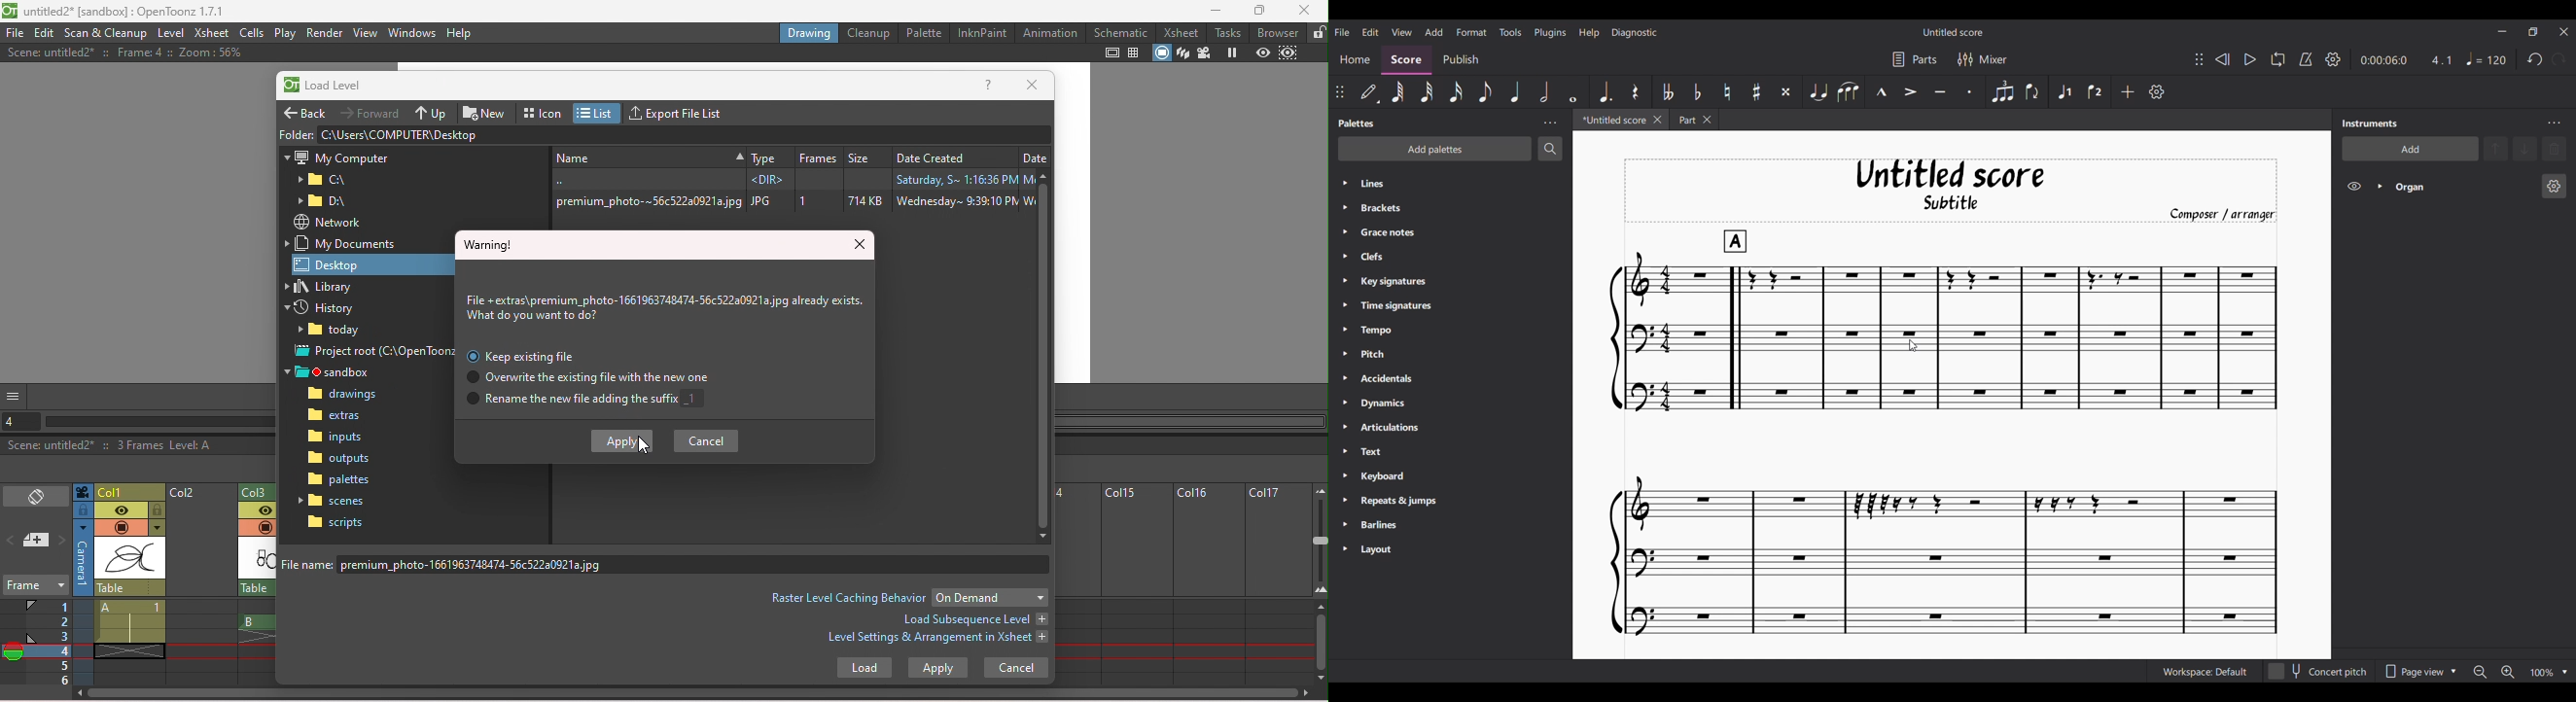 The width and height of the screenshot is (2576, 728). What do you see at coordinates (1635, 32) in the screenshot?
I see `Diagnostic menu` at bounding box center [1635, 32].